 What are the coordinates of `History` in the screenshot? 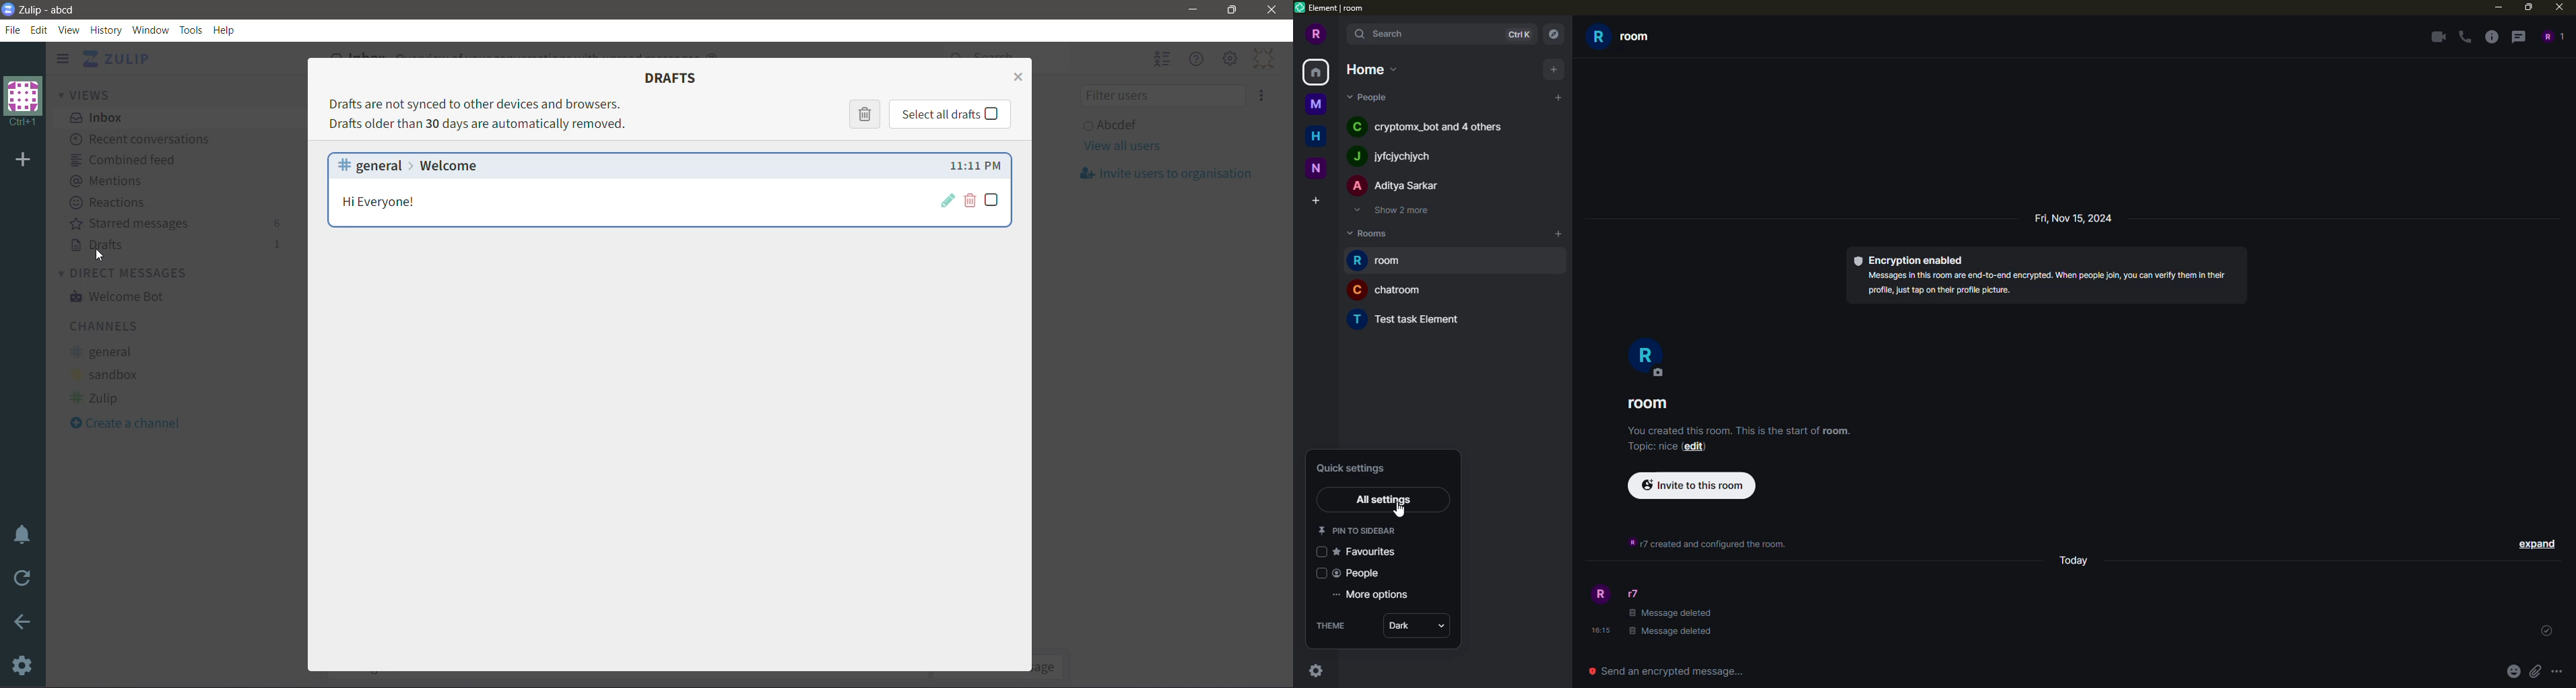 It's located at (107, 31).